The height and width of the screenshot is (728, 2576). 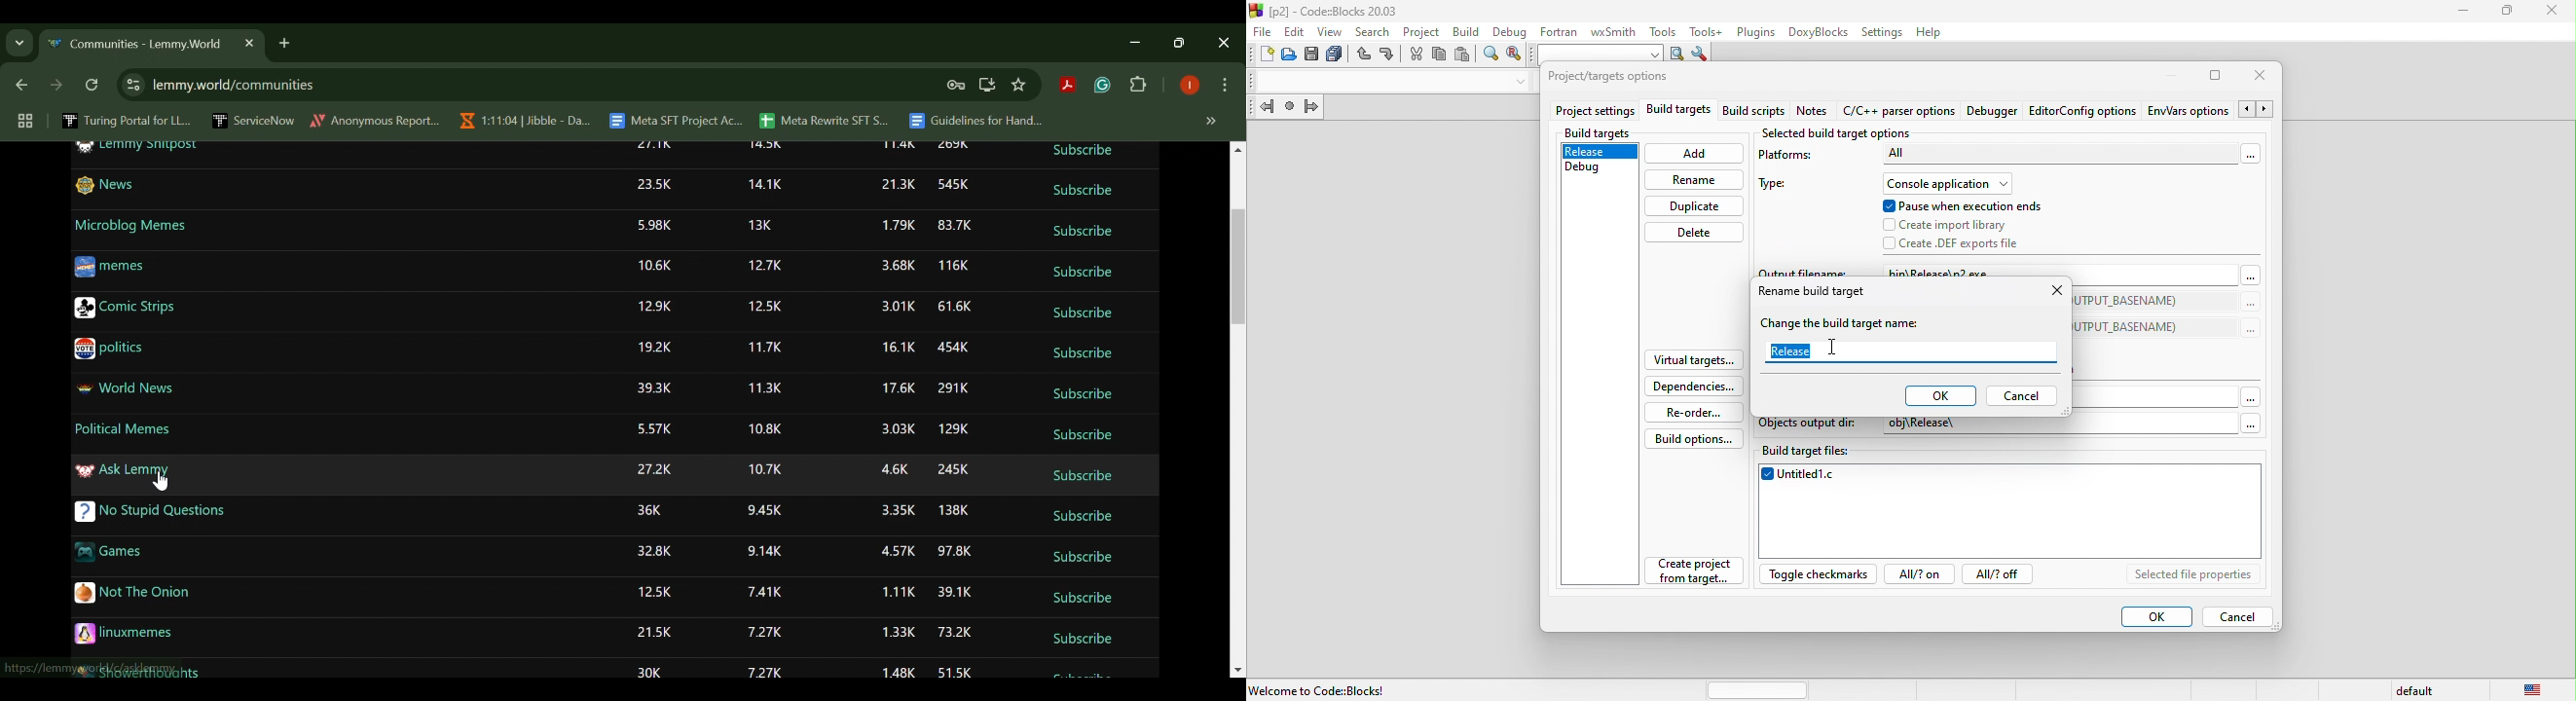 What do you see at coordinates (1084, 600) in the screenshot?
I see `Subscribe` at bounding box center [1084, 600].